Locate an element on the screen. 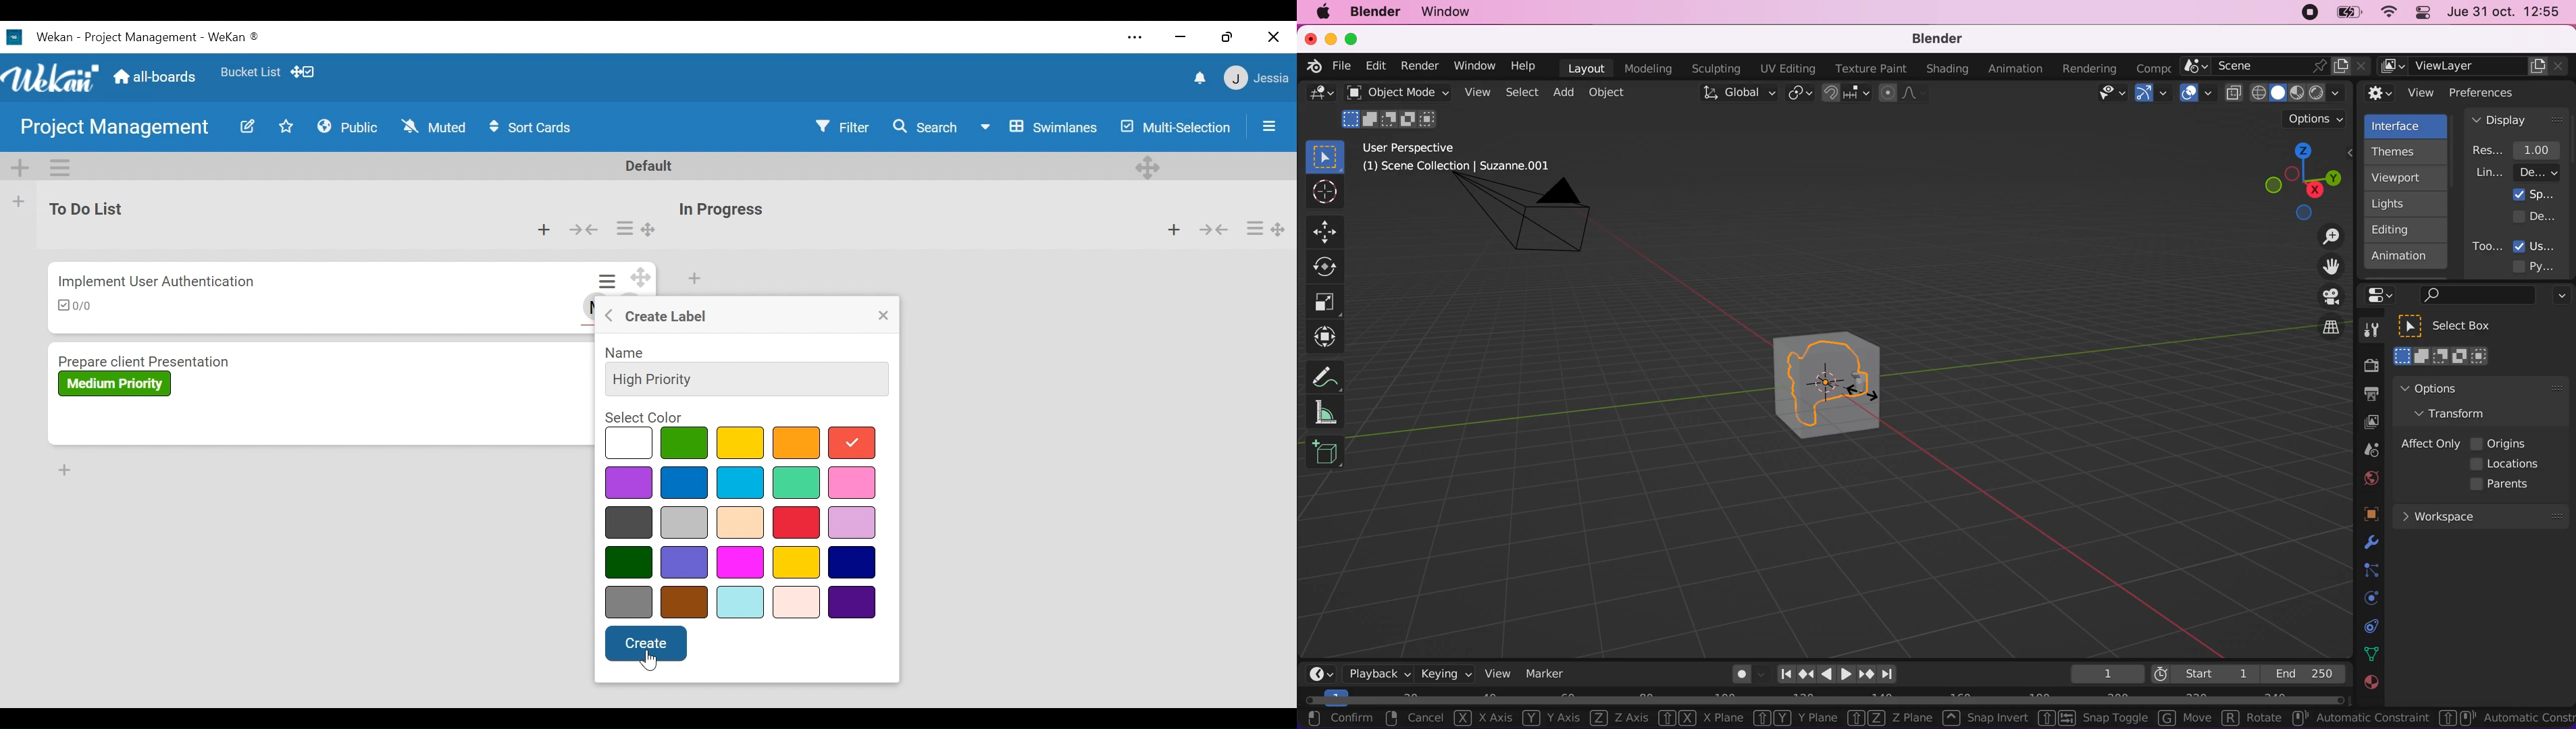 Image resolution: width=2576 pixels, height=756 pixels. move is located at coordinates (2181, 718).